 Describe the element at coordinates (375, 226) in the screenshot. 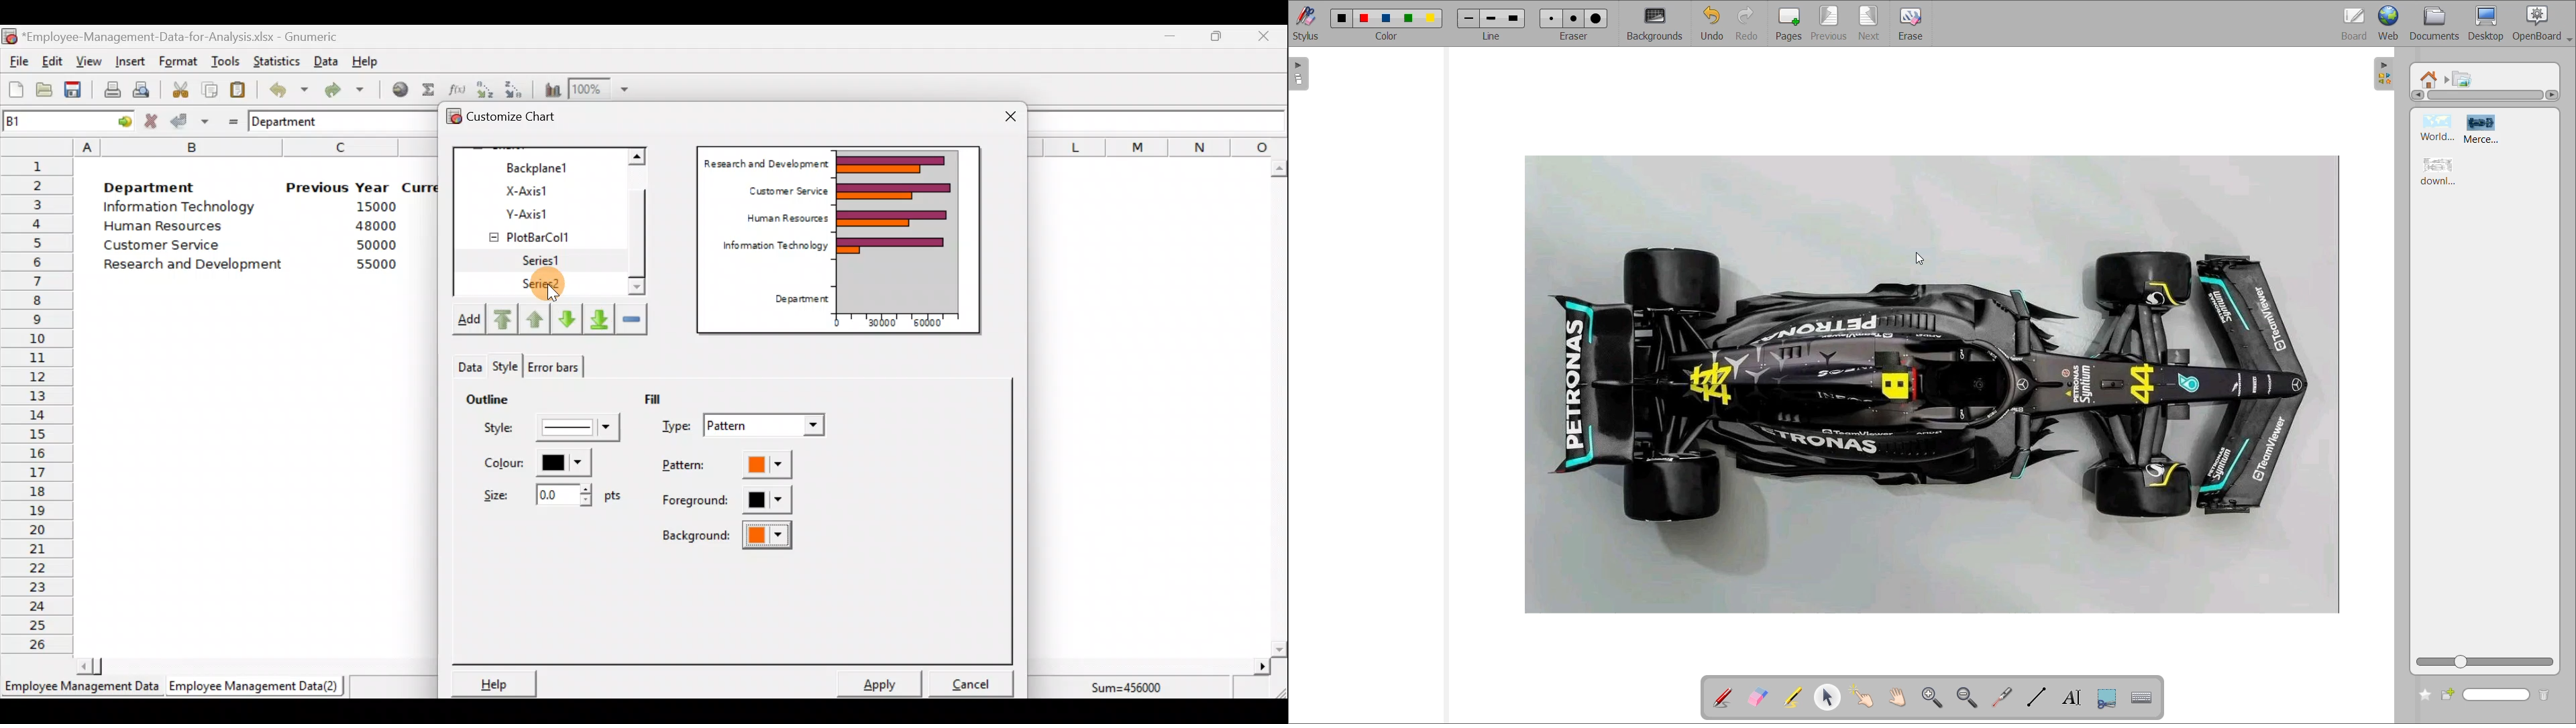

I see `48000` at that location.